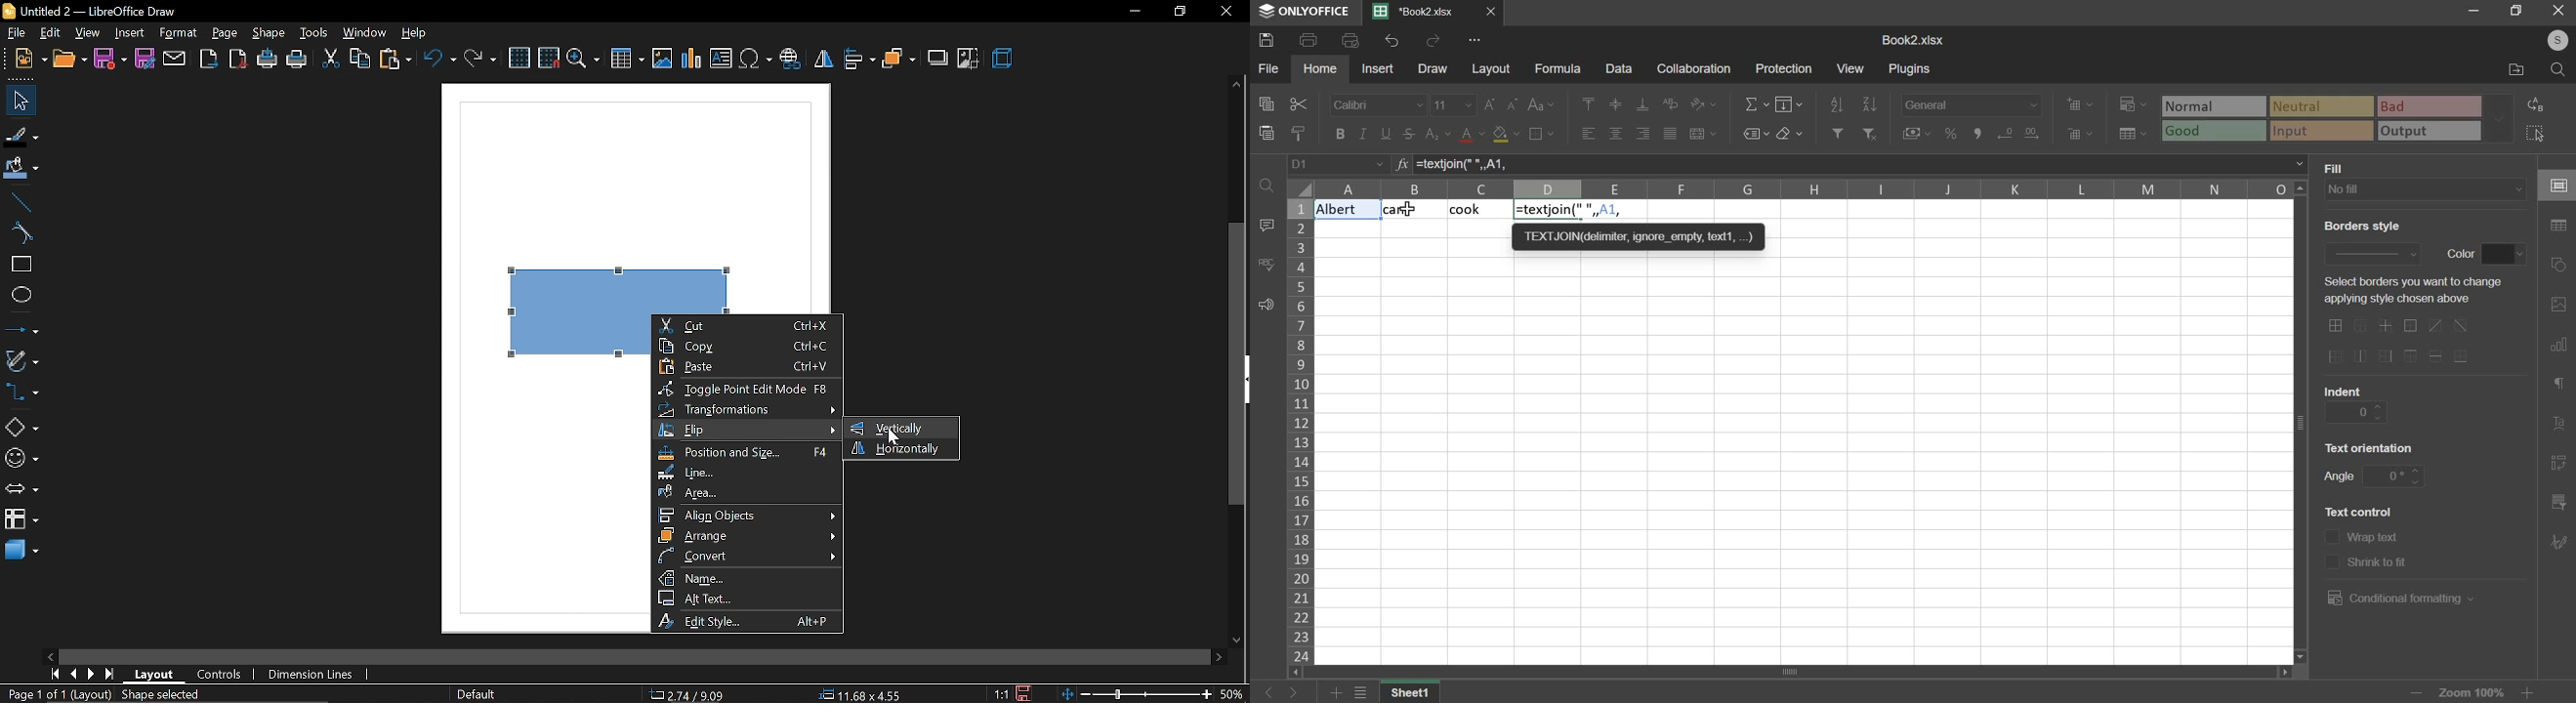 This screenshot has width=2576, height=728. I want to click on flip, so click(823, 60).